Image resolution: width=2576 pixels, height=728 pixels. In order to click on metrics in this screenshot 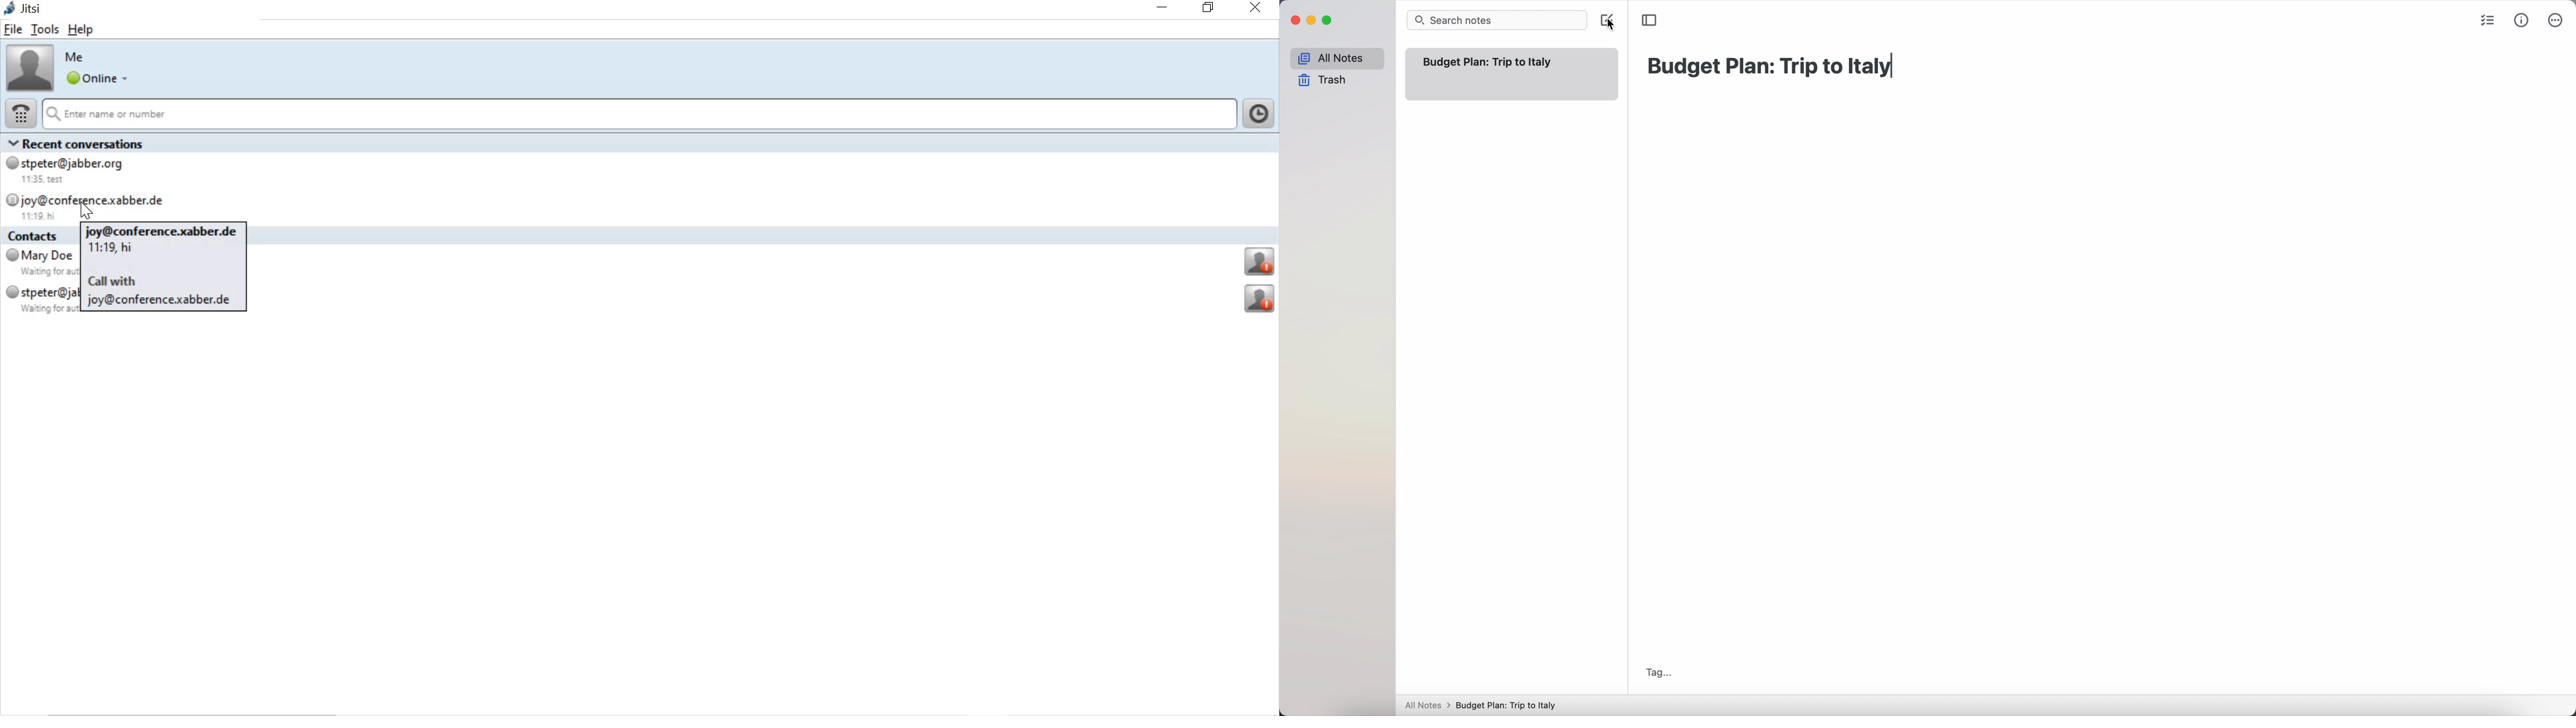, I will do `click(2522, 22)`.